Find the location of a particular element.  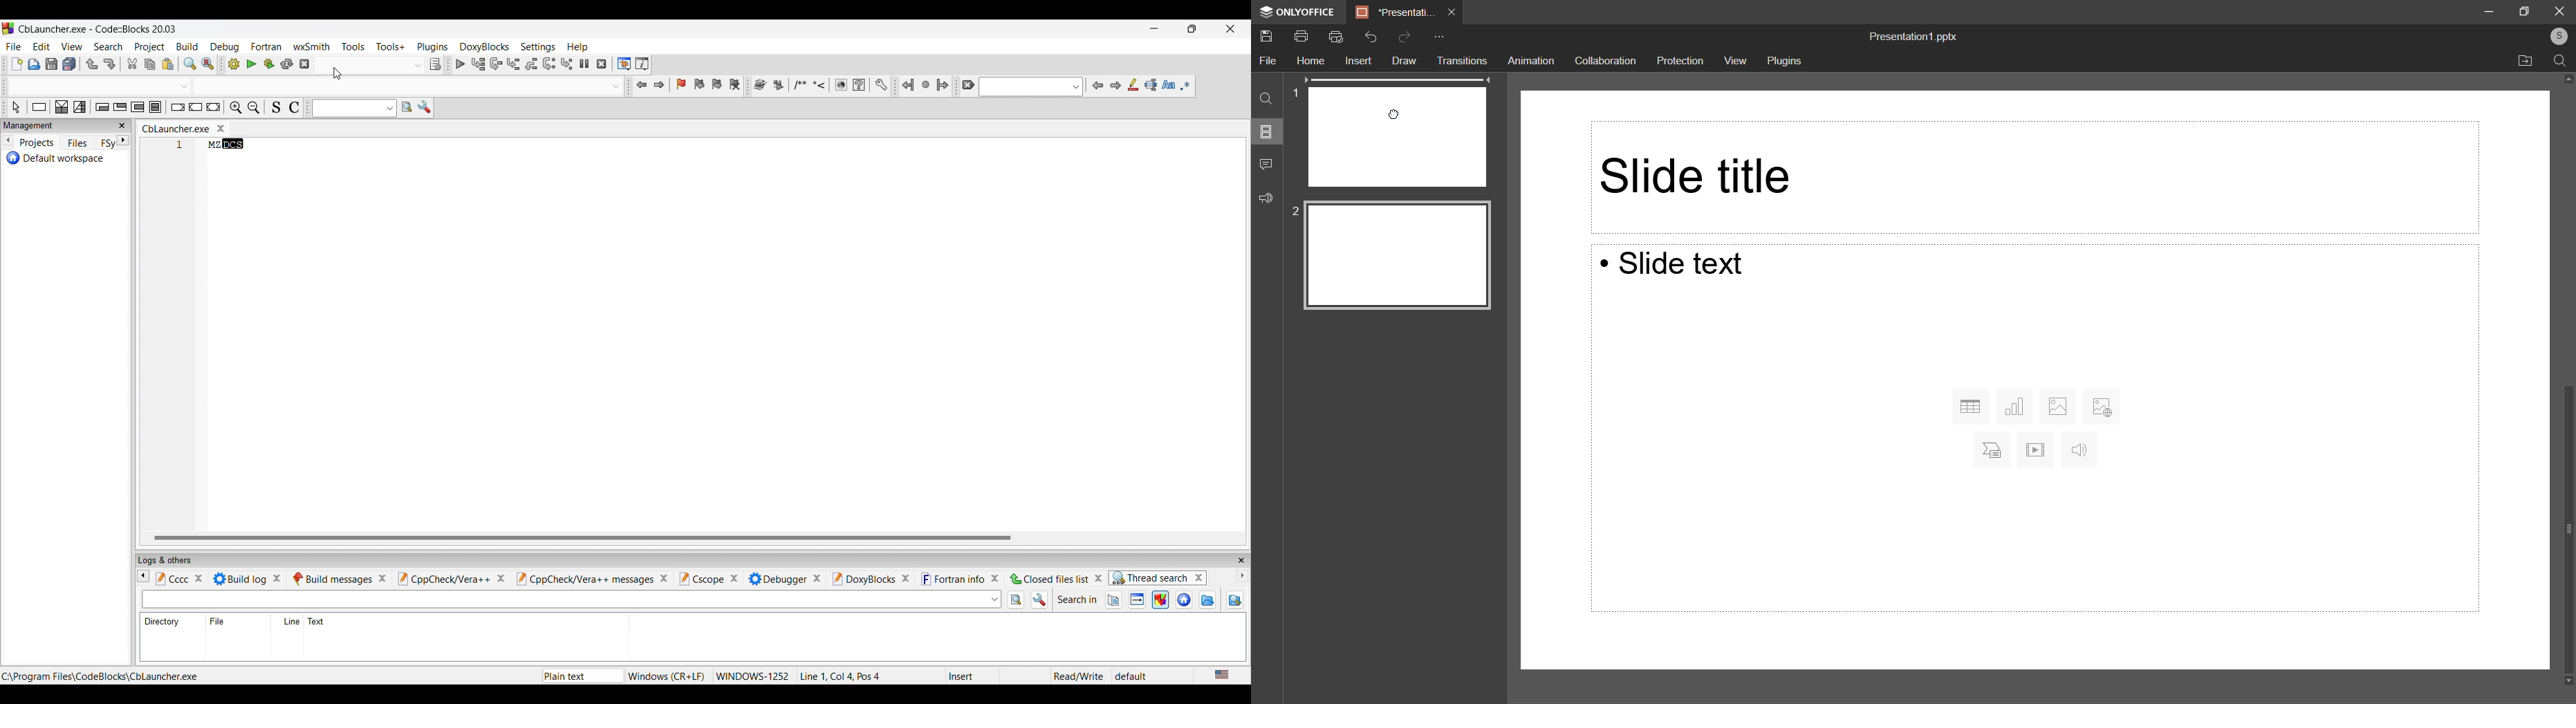

protection is located at coordinates (1681, 61).